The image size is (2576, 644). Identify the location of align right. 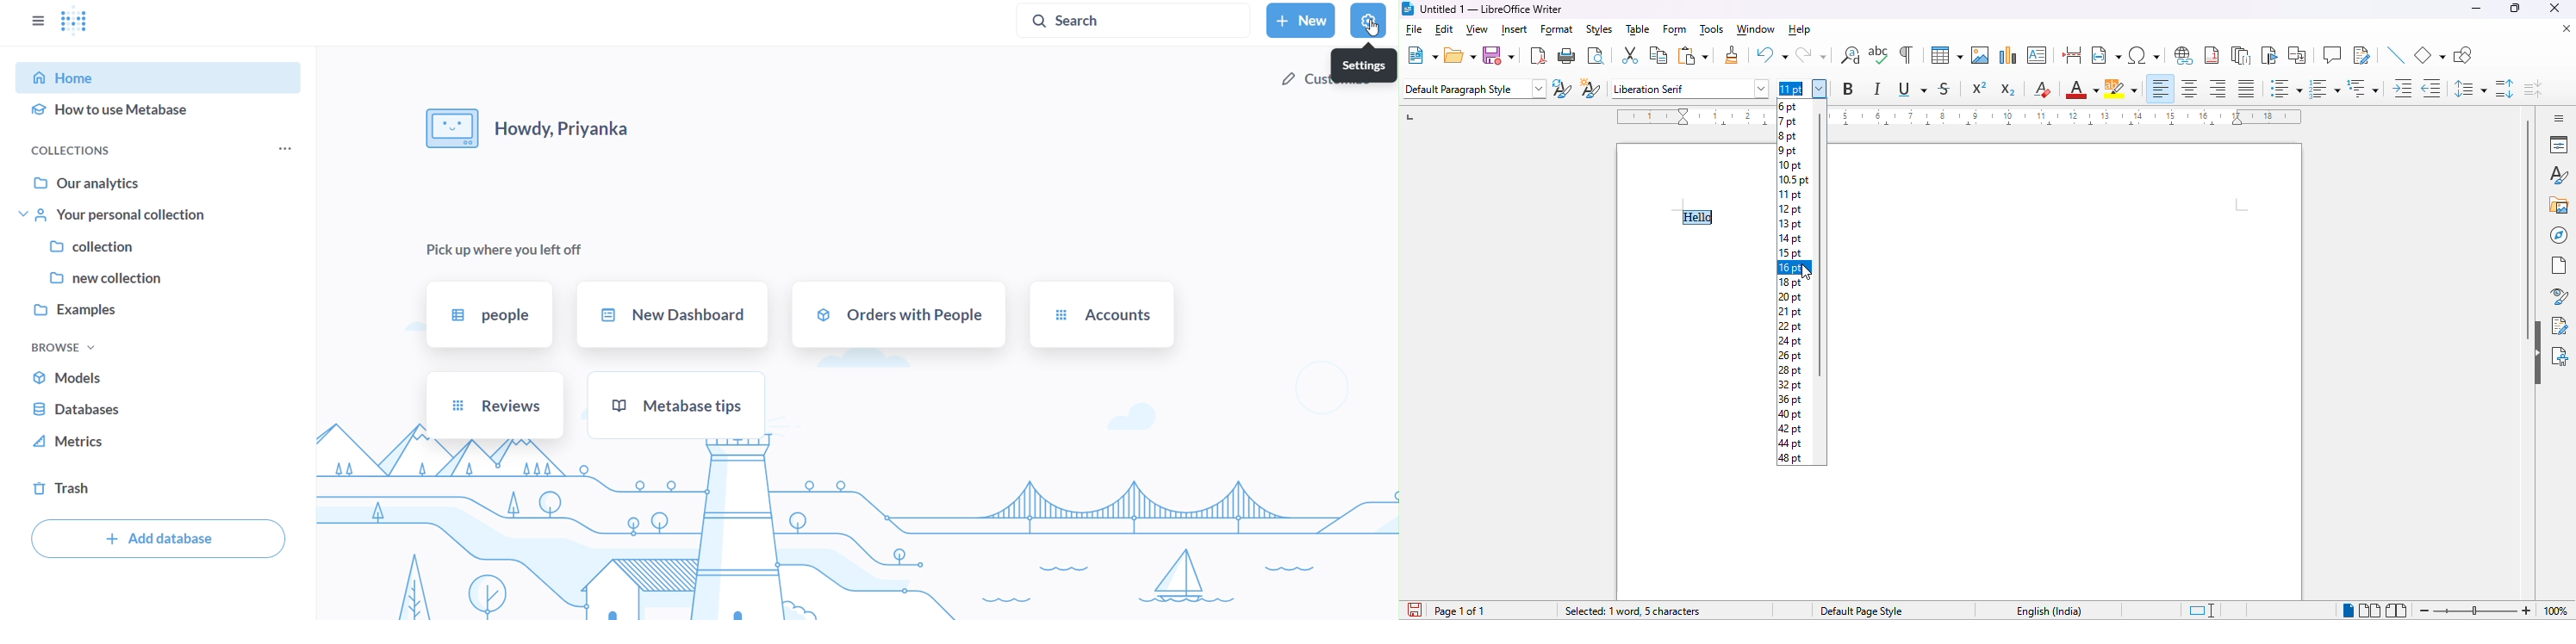
(2218, 89).